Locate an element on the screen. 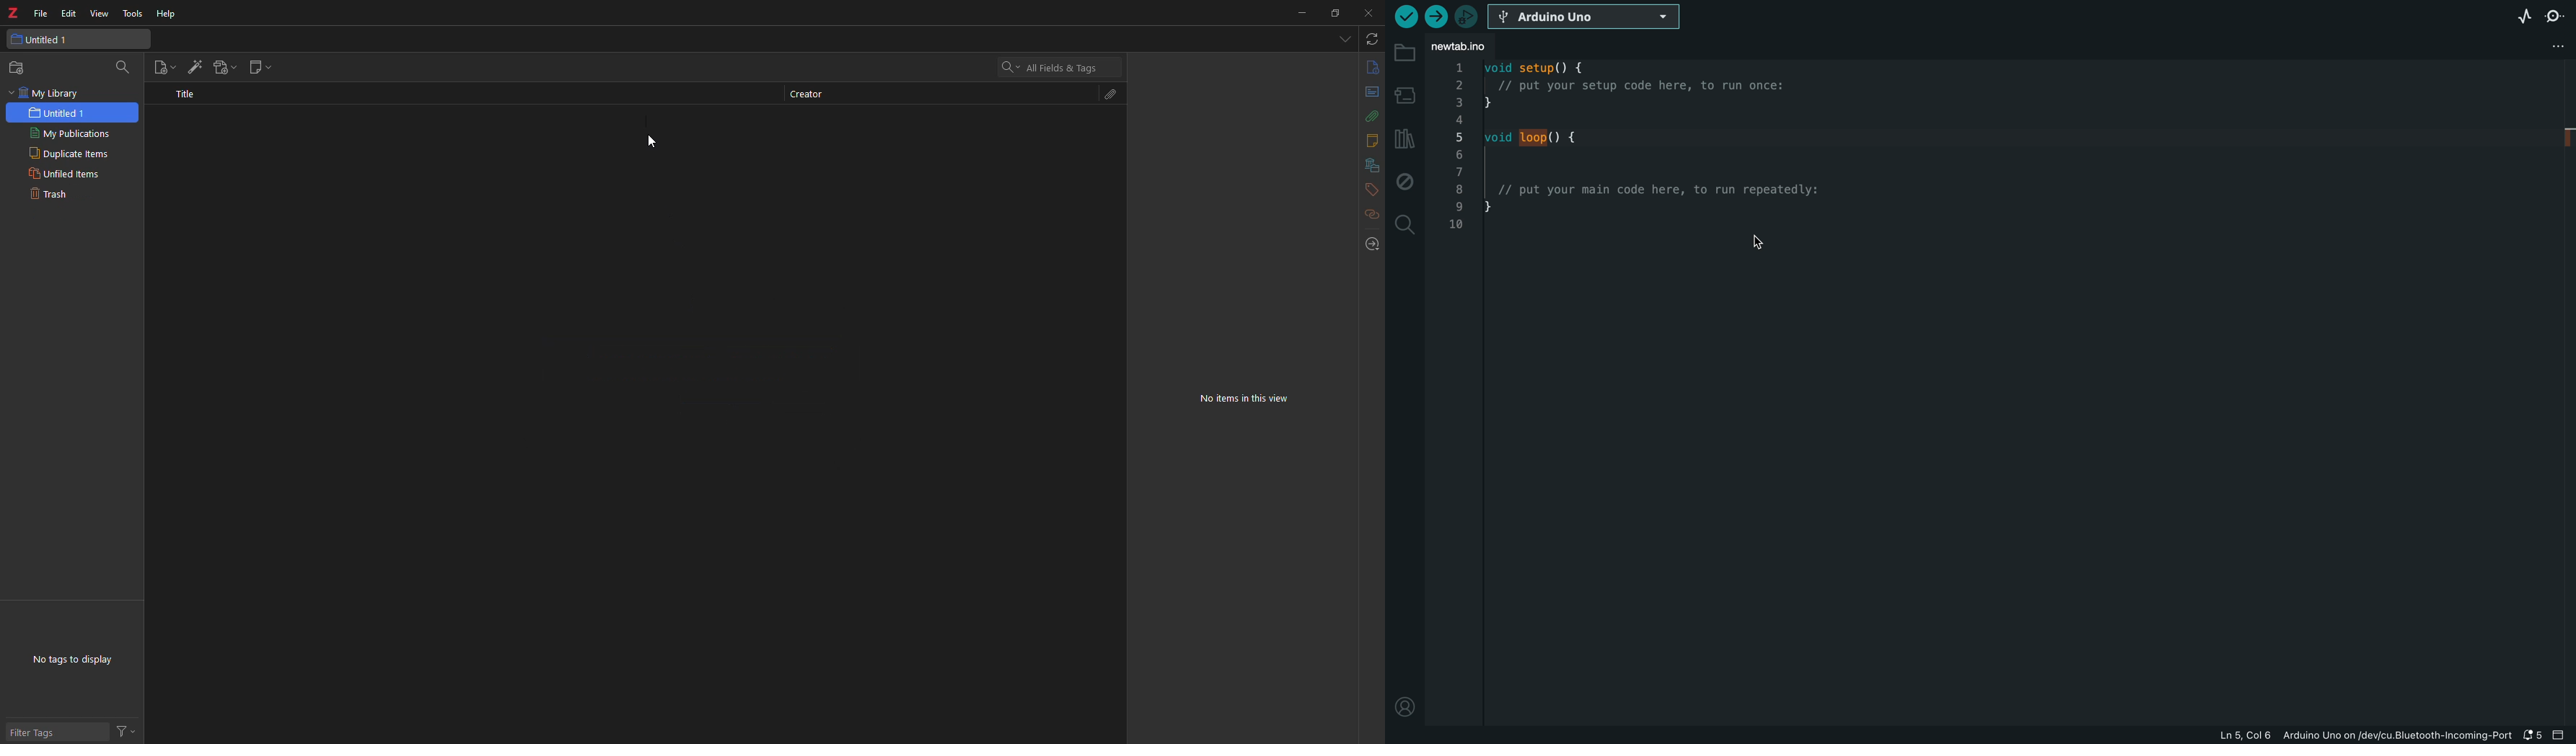  my publications is located at coordinates (71, 134).